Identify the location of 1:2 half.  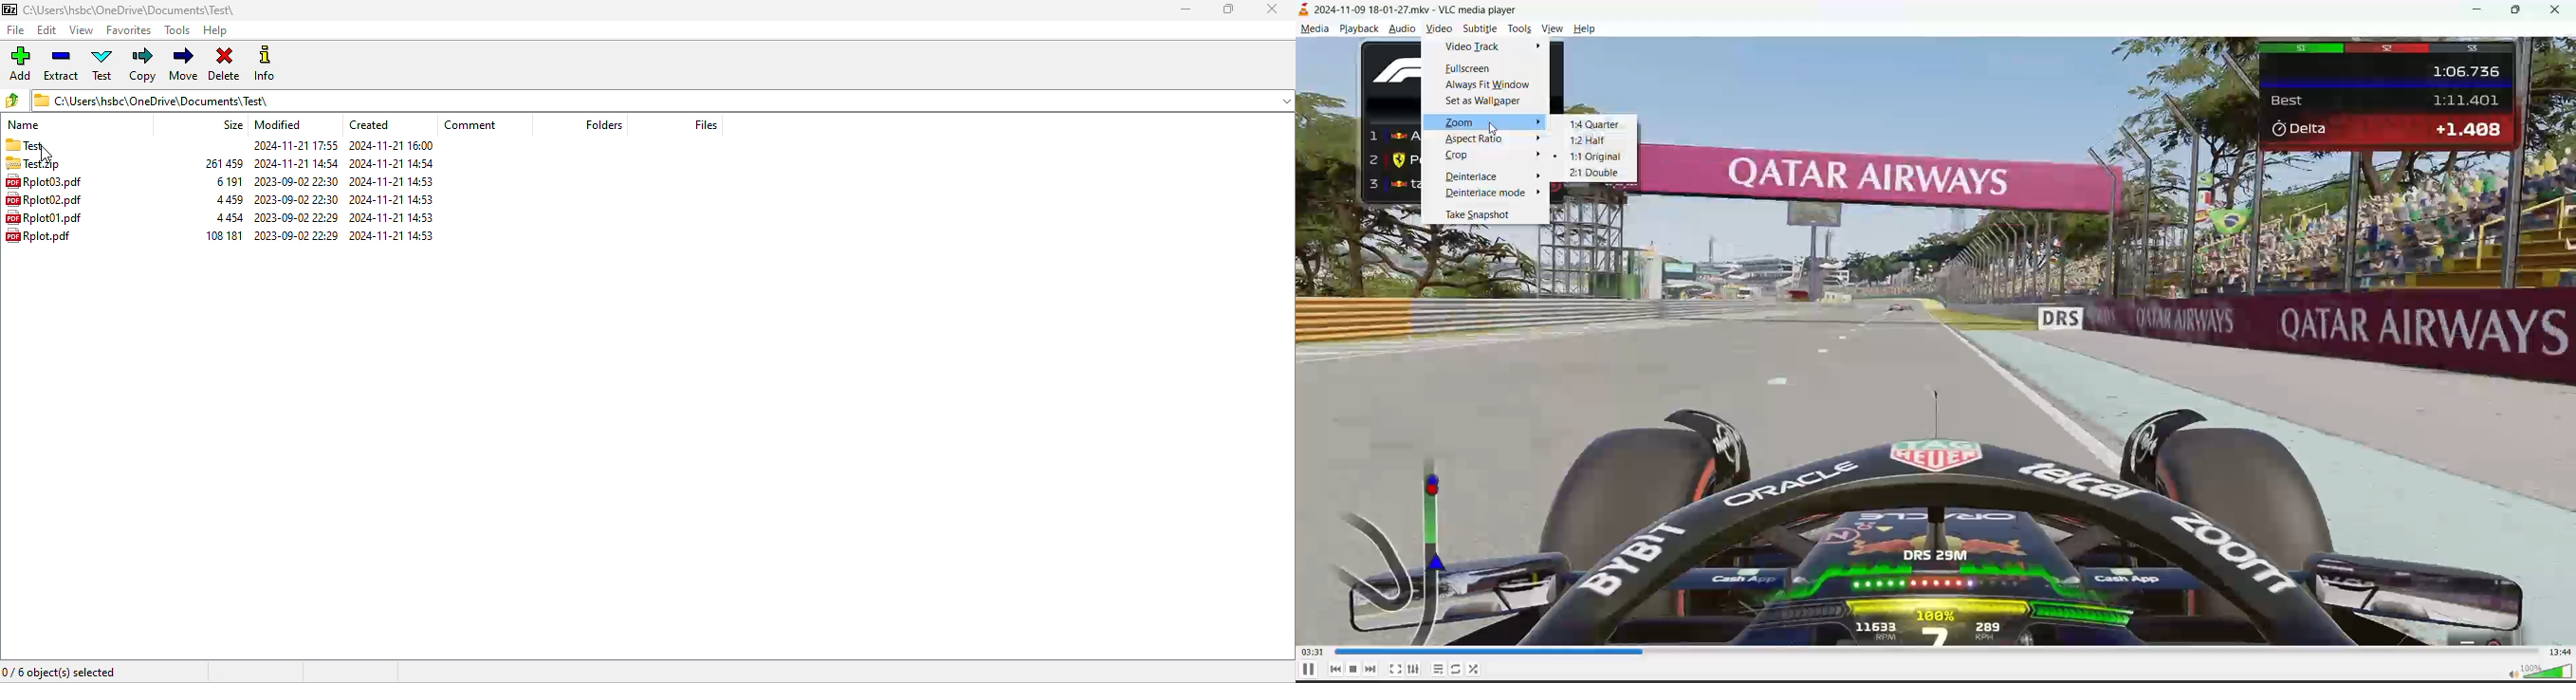
(1584, 140).